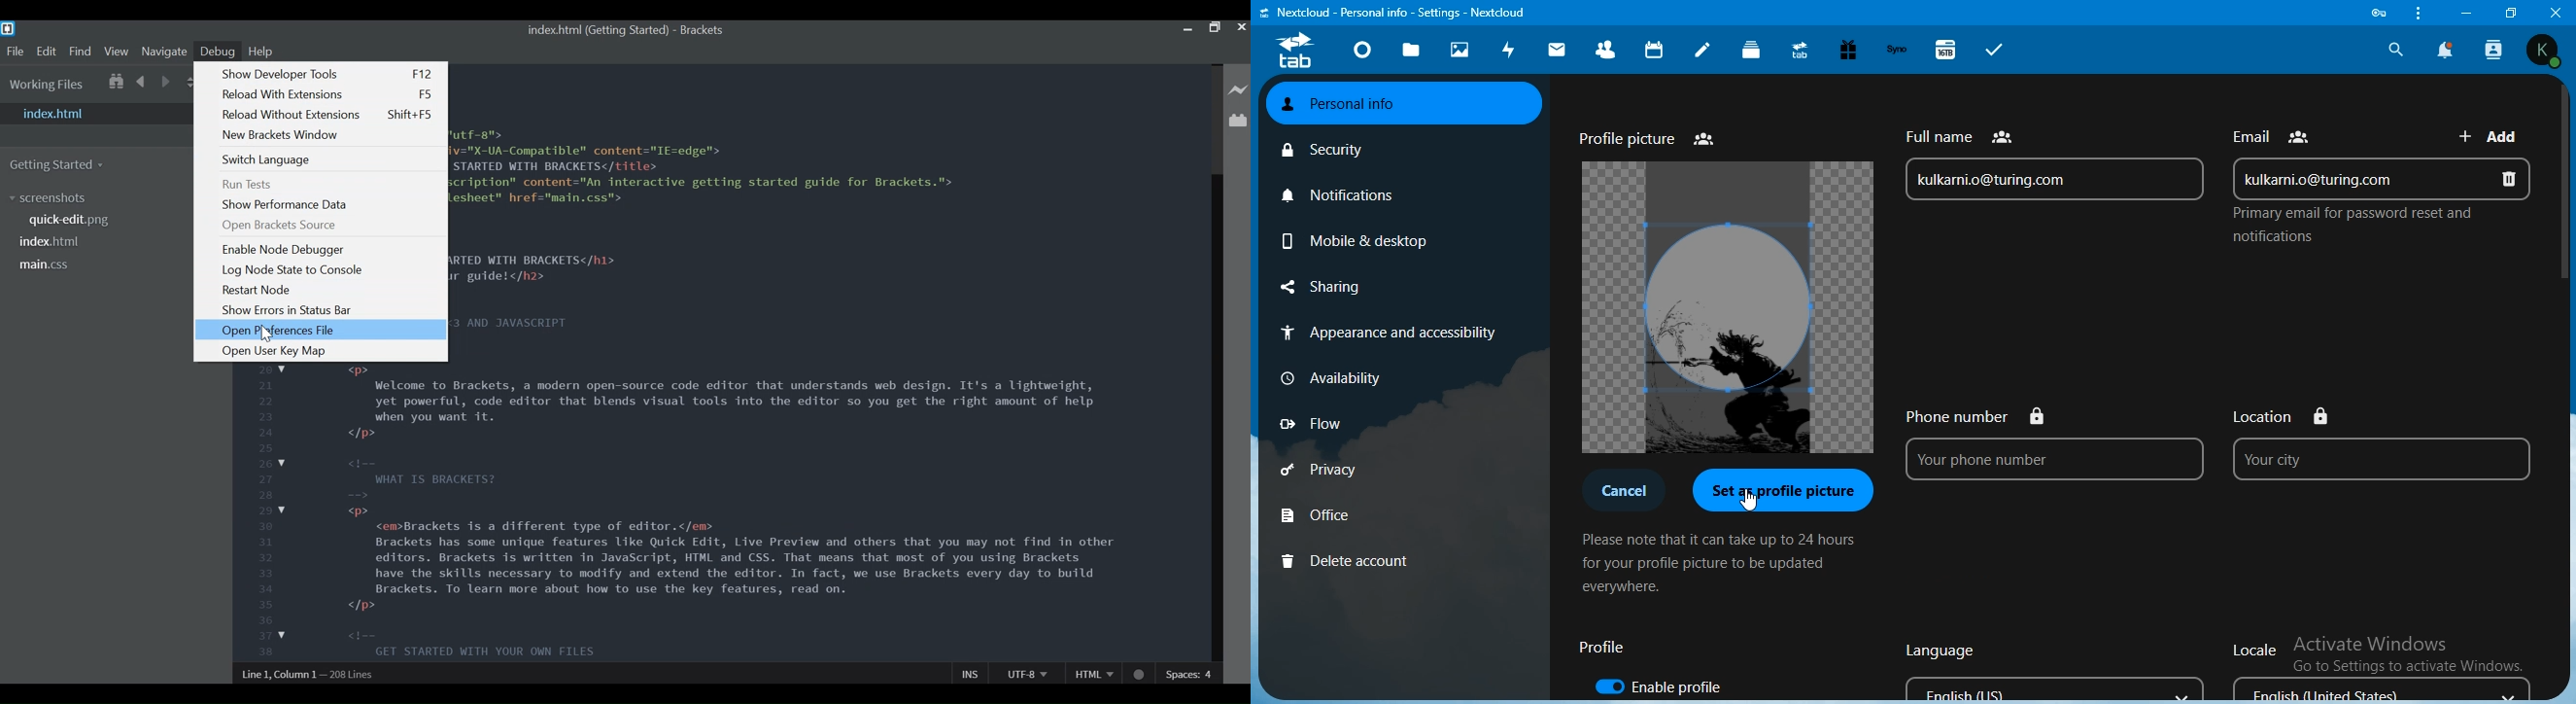 The width and height of the screenshot is (2576, 728). What do you see at coordinates (1507, 51) in the screenshot?
I see `activity` at bounding box center [1507, 51].